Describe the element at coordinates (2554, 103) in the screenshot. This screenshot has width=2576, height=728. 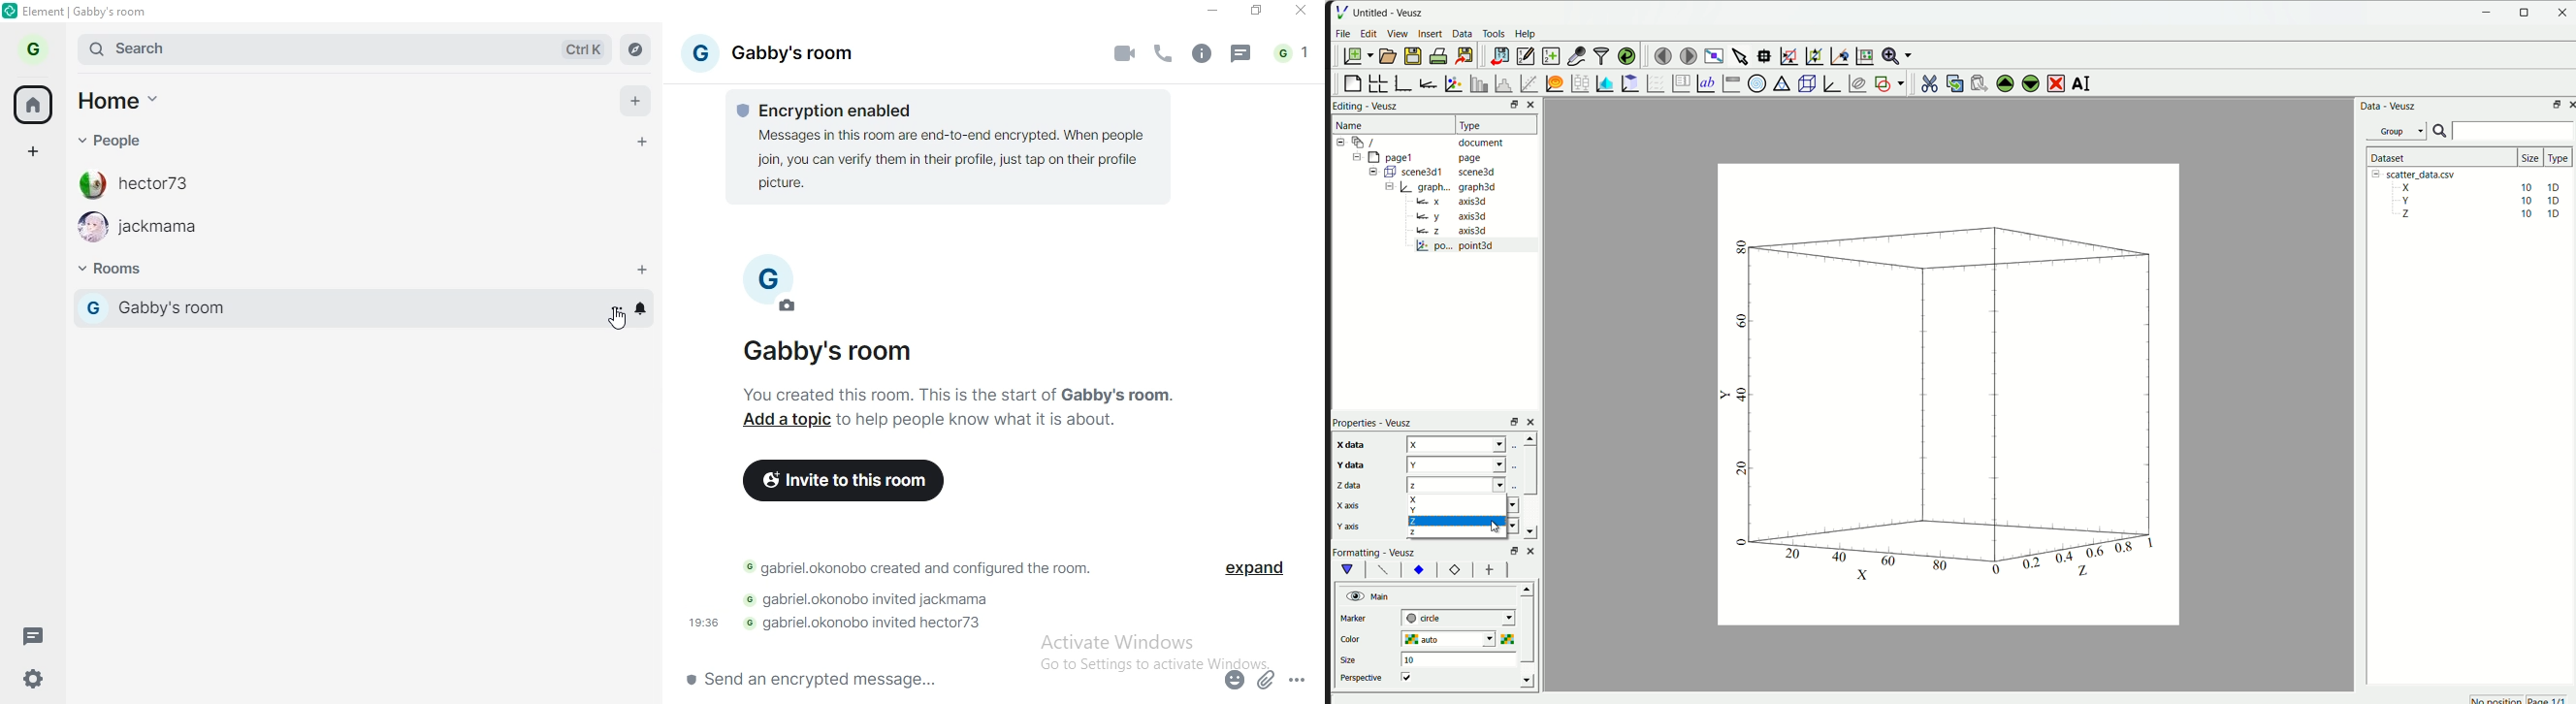
I see `maximize` at that location.